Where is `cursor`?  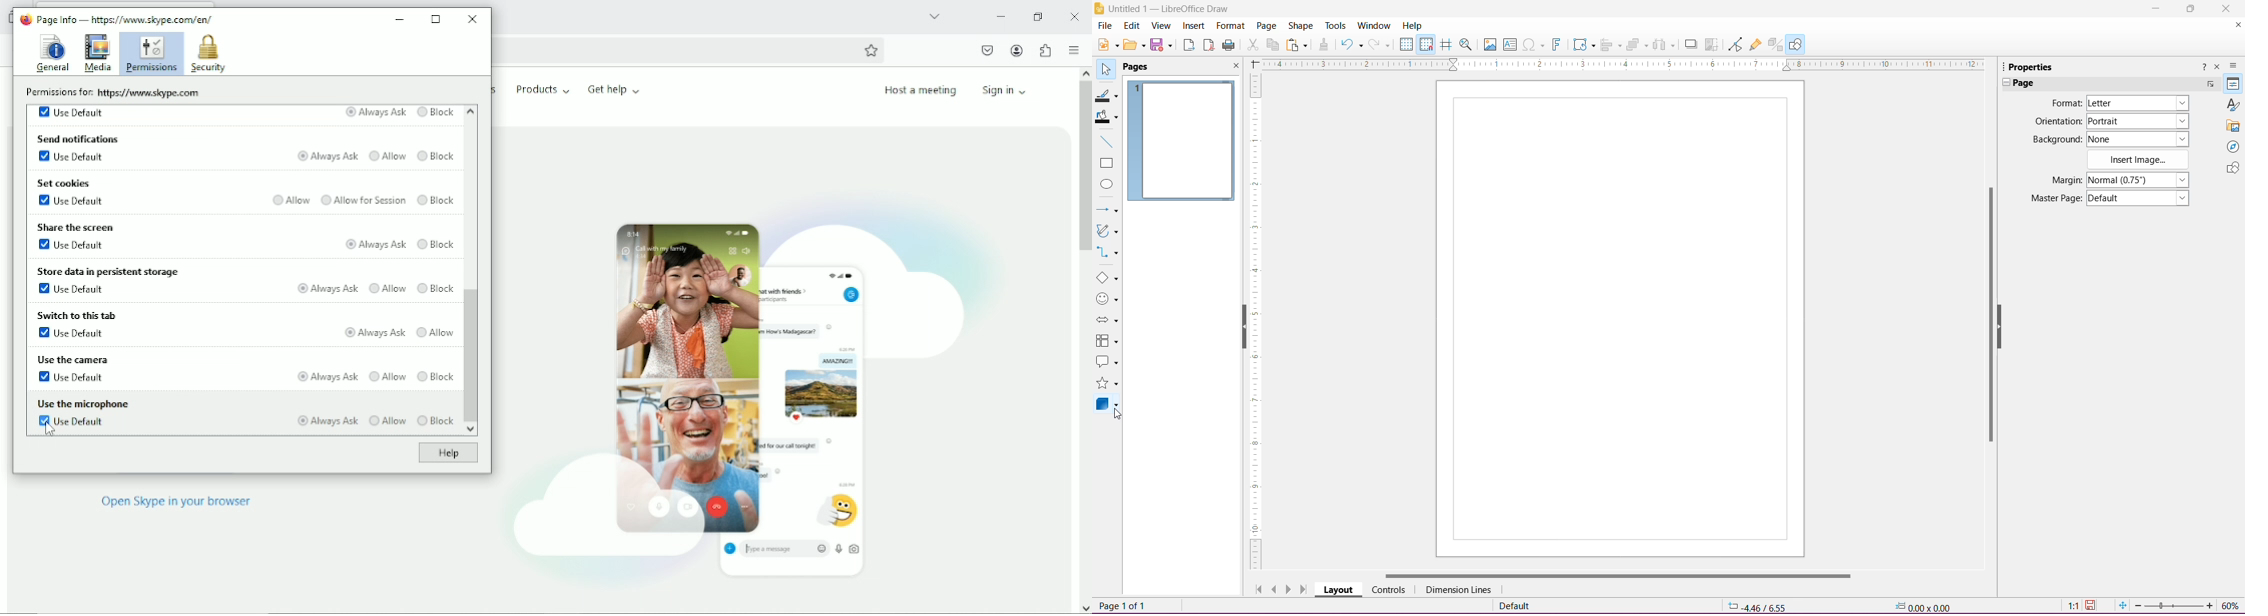 cursor is located at coordinates (1125, 417).